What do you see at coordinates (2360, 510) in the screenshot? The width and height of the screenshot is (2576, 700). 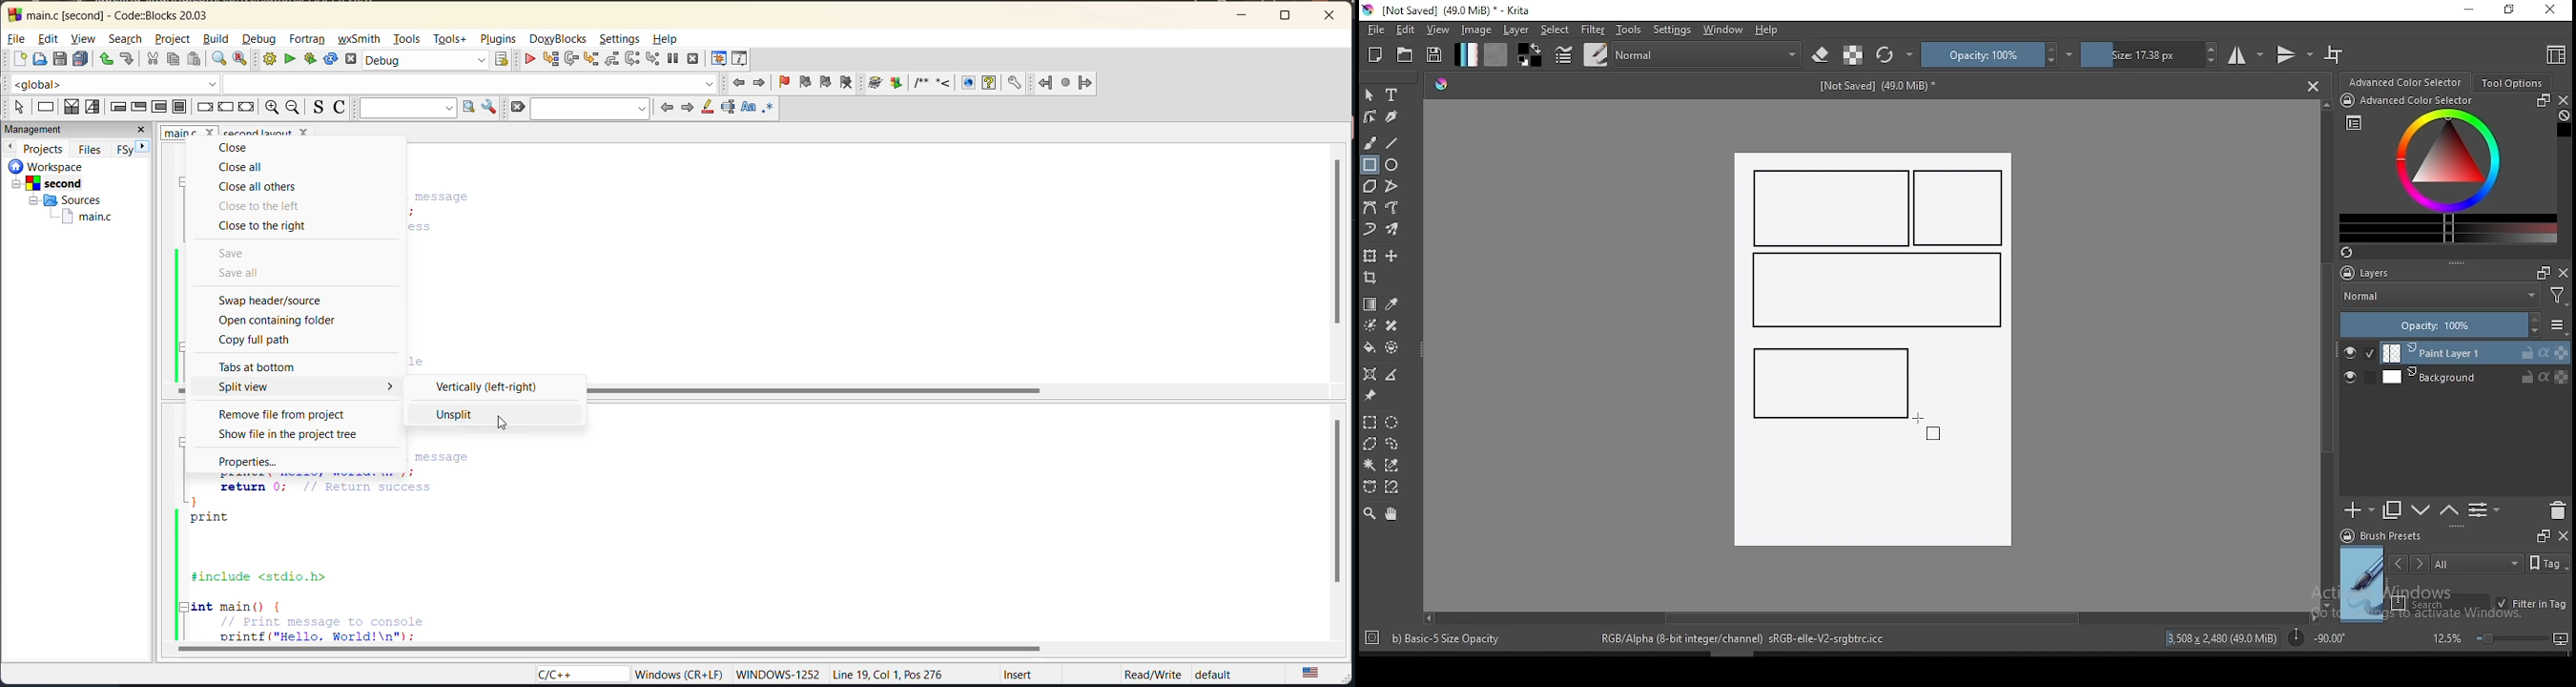 I see `new layer` at bounding box center [2360, 510].